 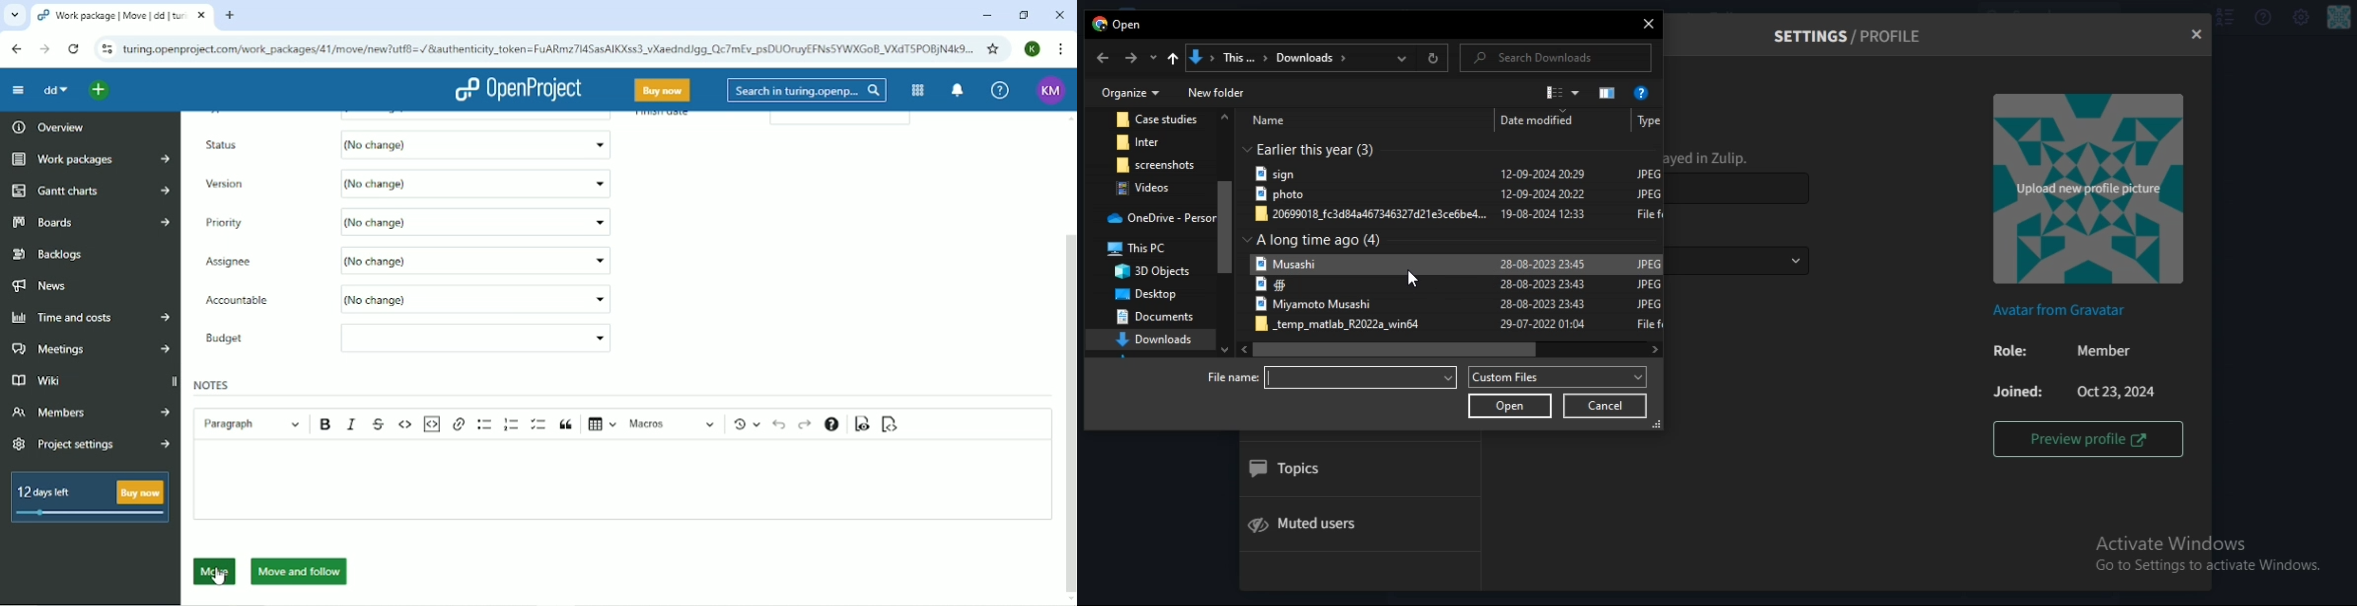 I want to click on Text formatting help, so click(x=834, y=421).